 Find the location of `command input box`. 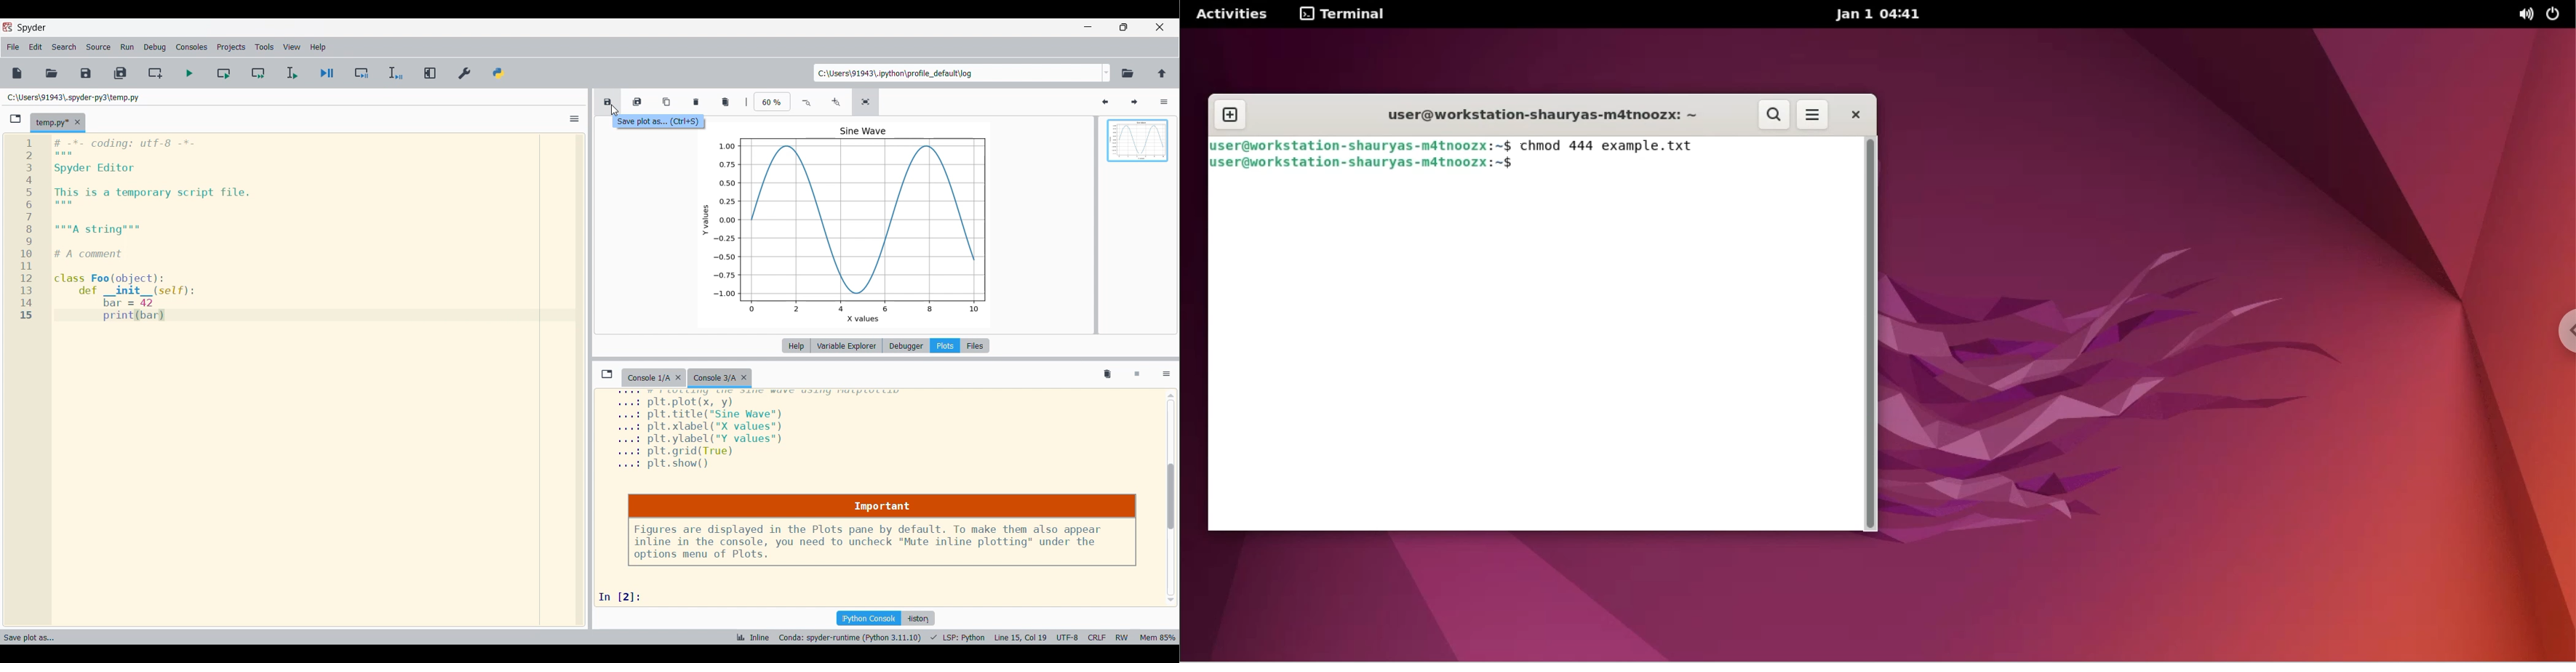

command input box is located at coordinates (1536, 355).